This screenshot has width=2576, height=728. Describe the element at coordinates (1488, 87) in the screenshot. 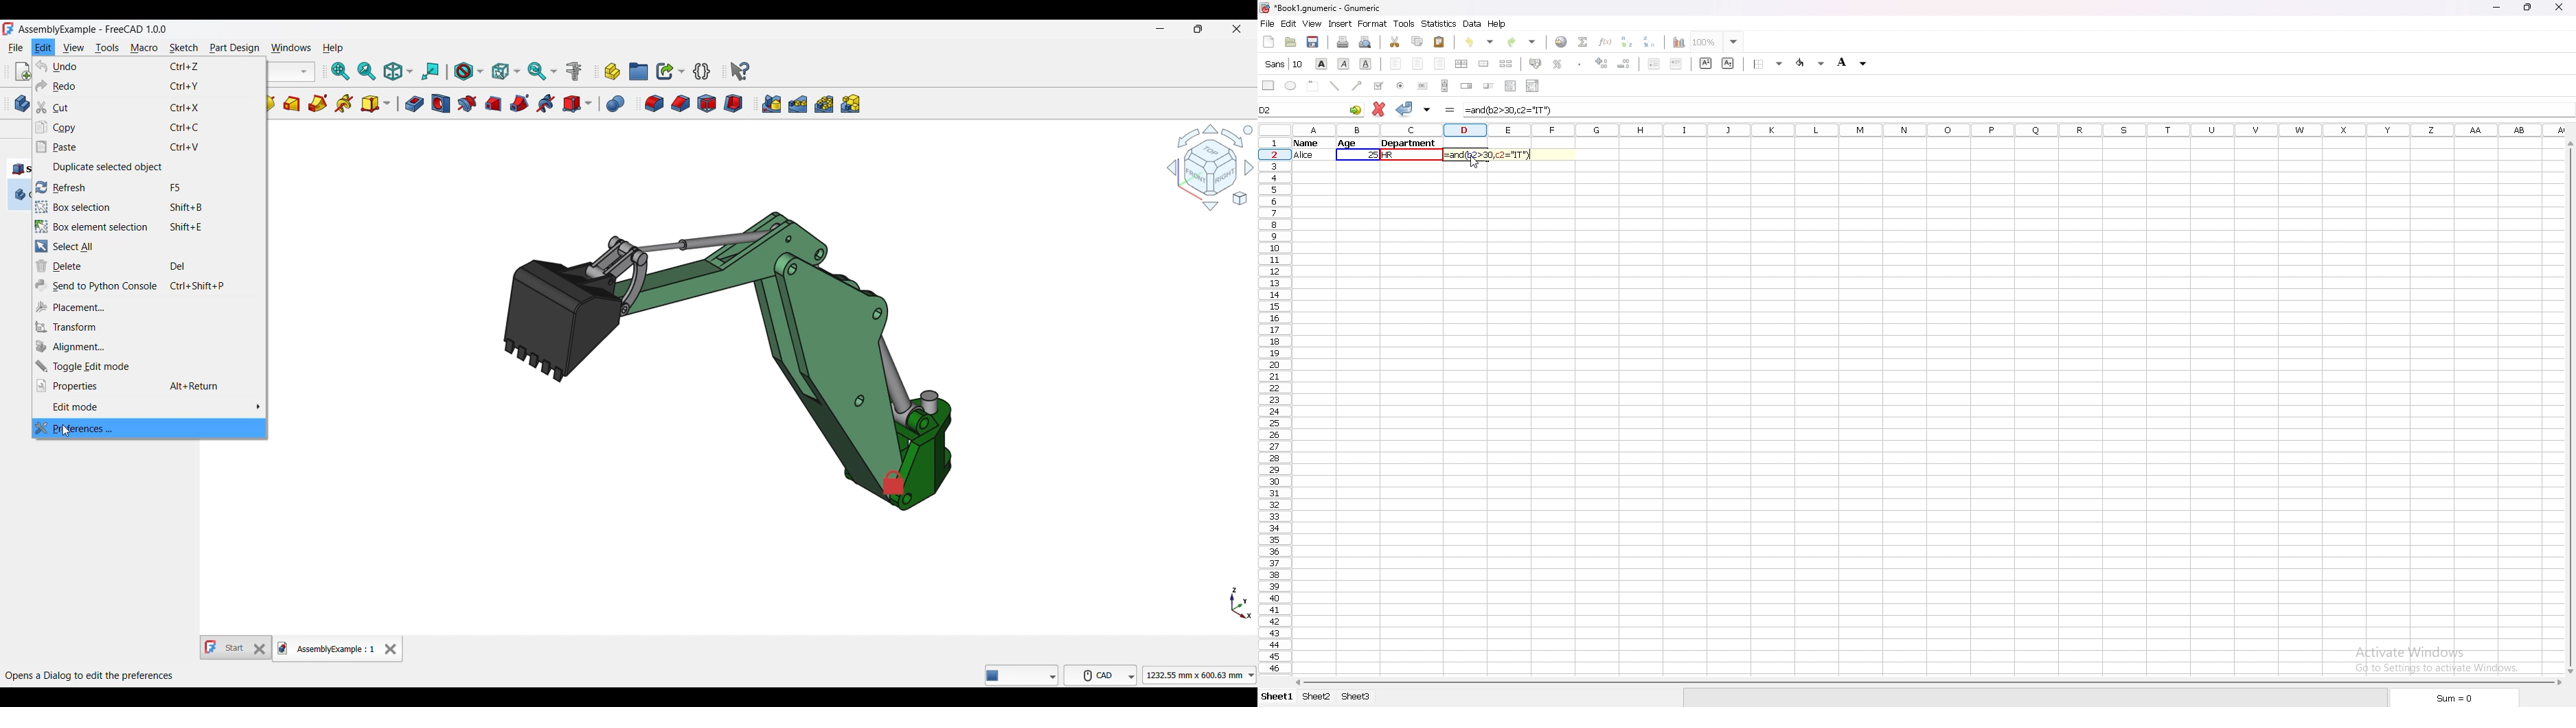

I see `slider` at that location.